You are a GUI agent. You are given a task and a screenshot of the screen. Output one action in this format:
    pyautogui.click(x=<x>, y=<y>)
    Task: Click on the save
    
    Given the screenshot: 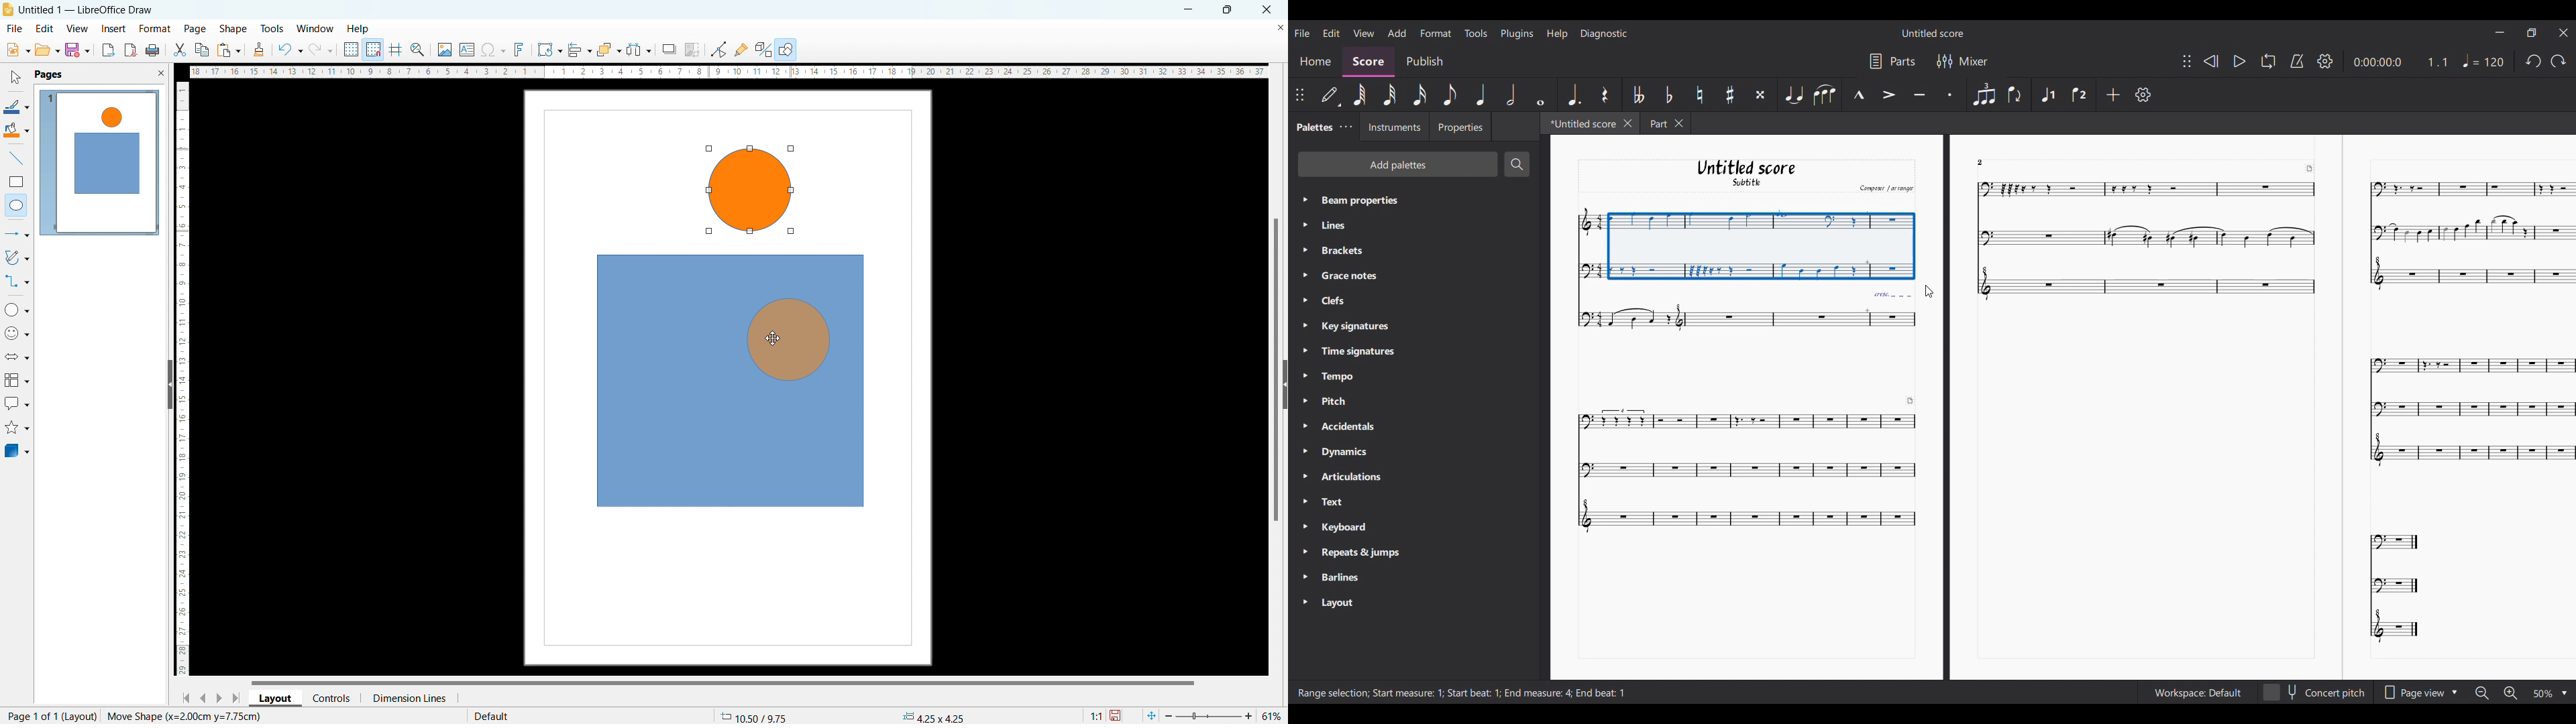 What is the action you would take?
    pyautogui.click(x=77, y=50)
    